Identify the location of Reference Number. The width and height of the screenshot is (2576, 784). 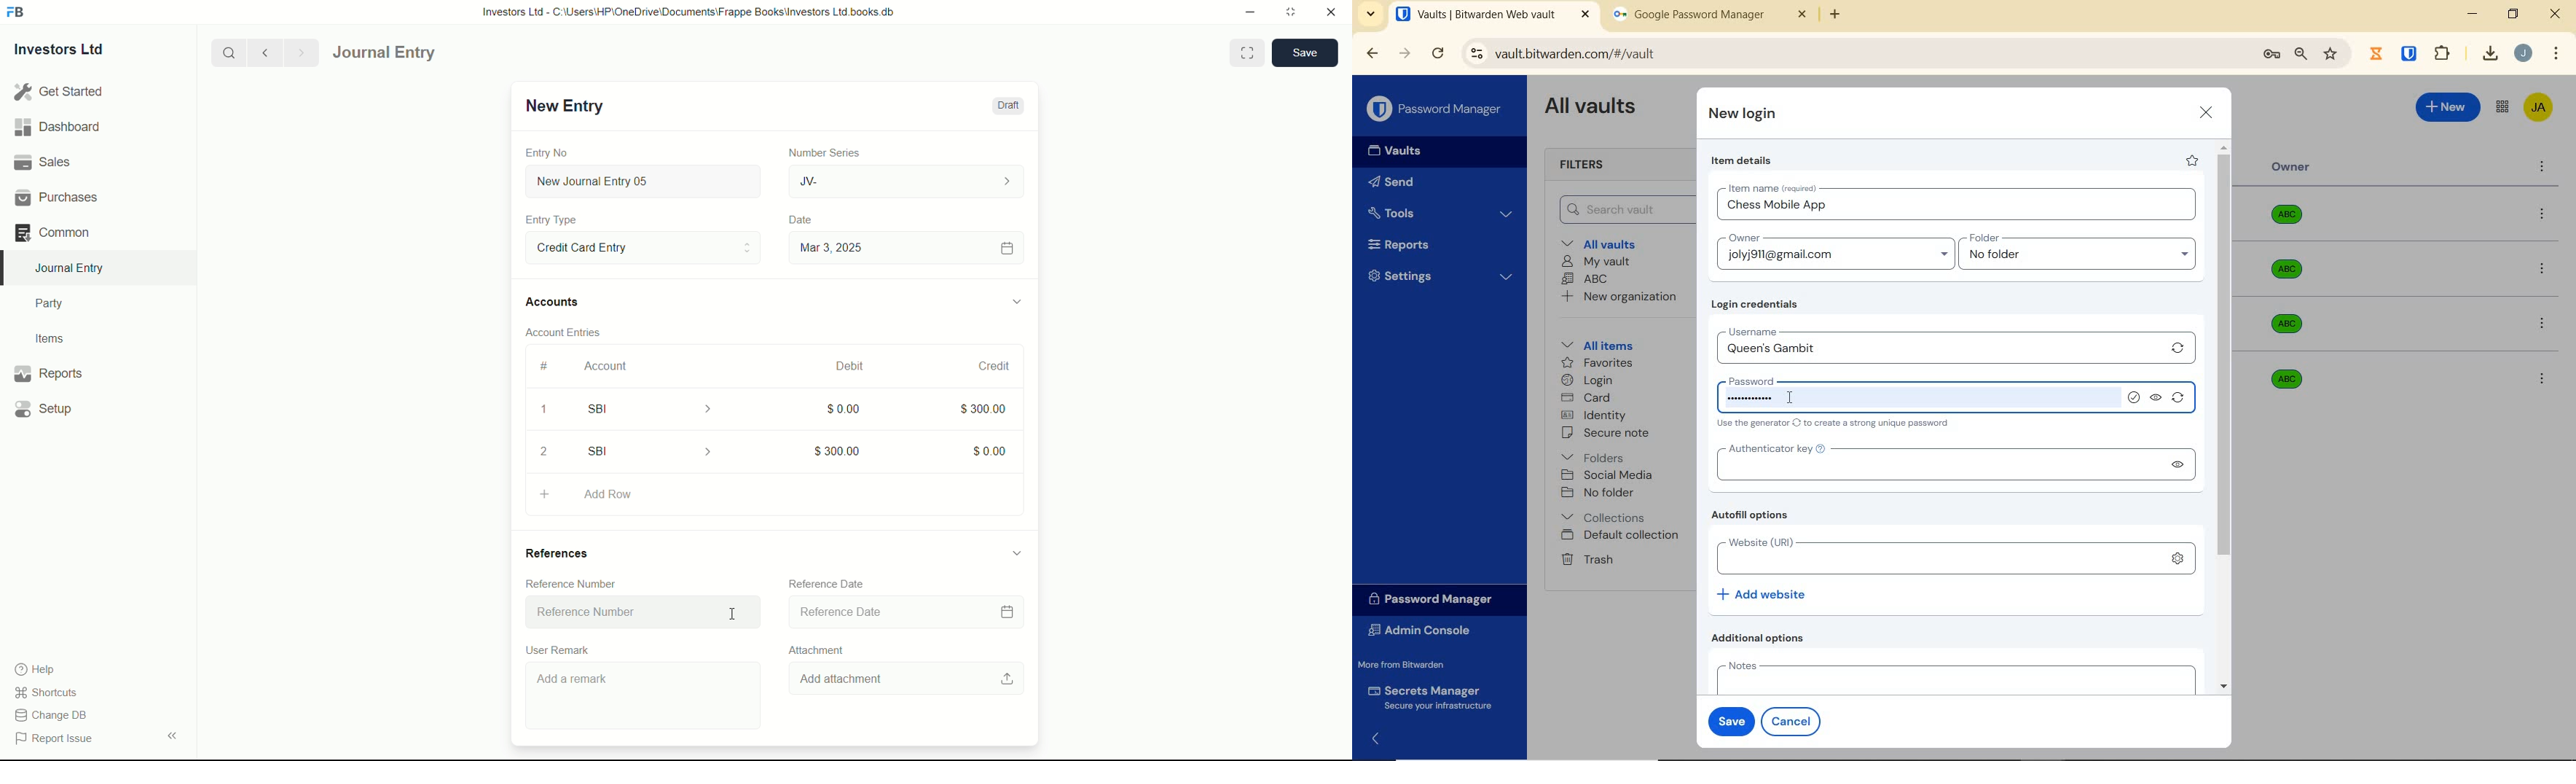
(580, 583).